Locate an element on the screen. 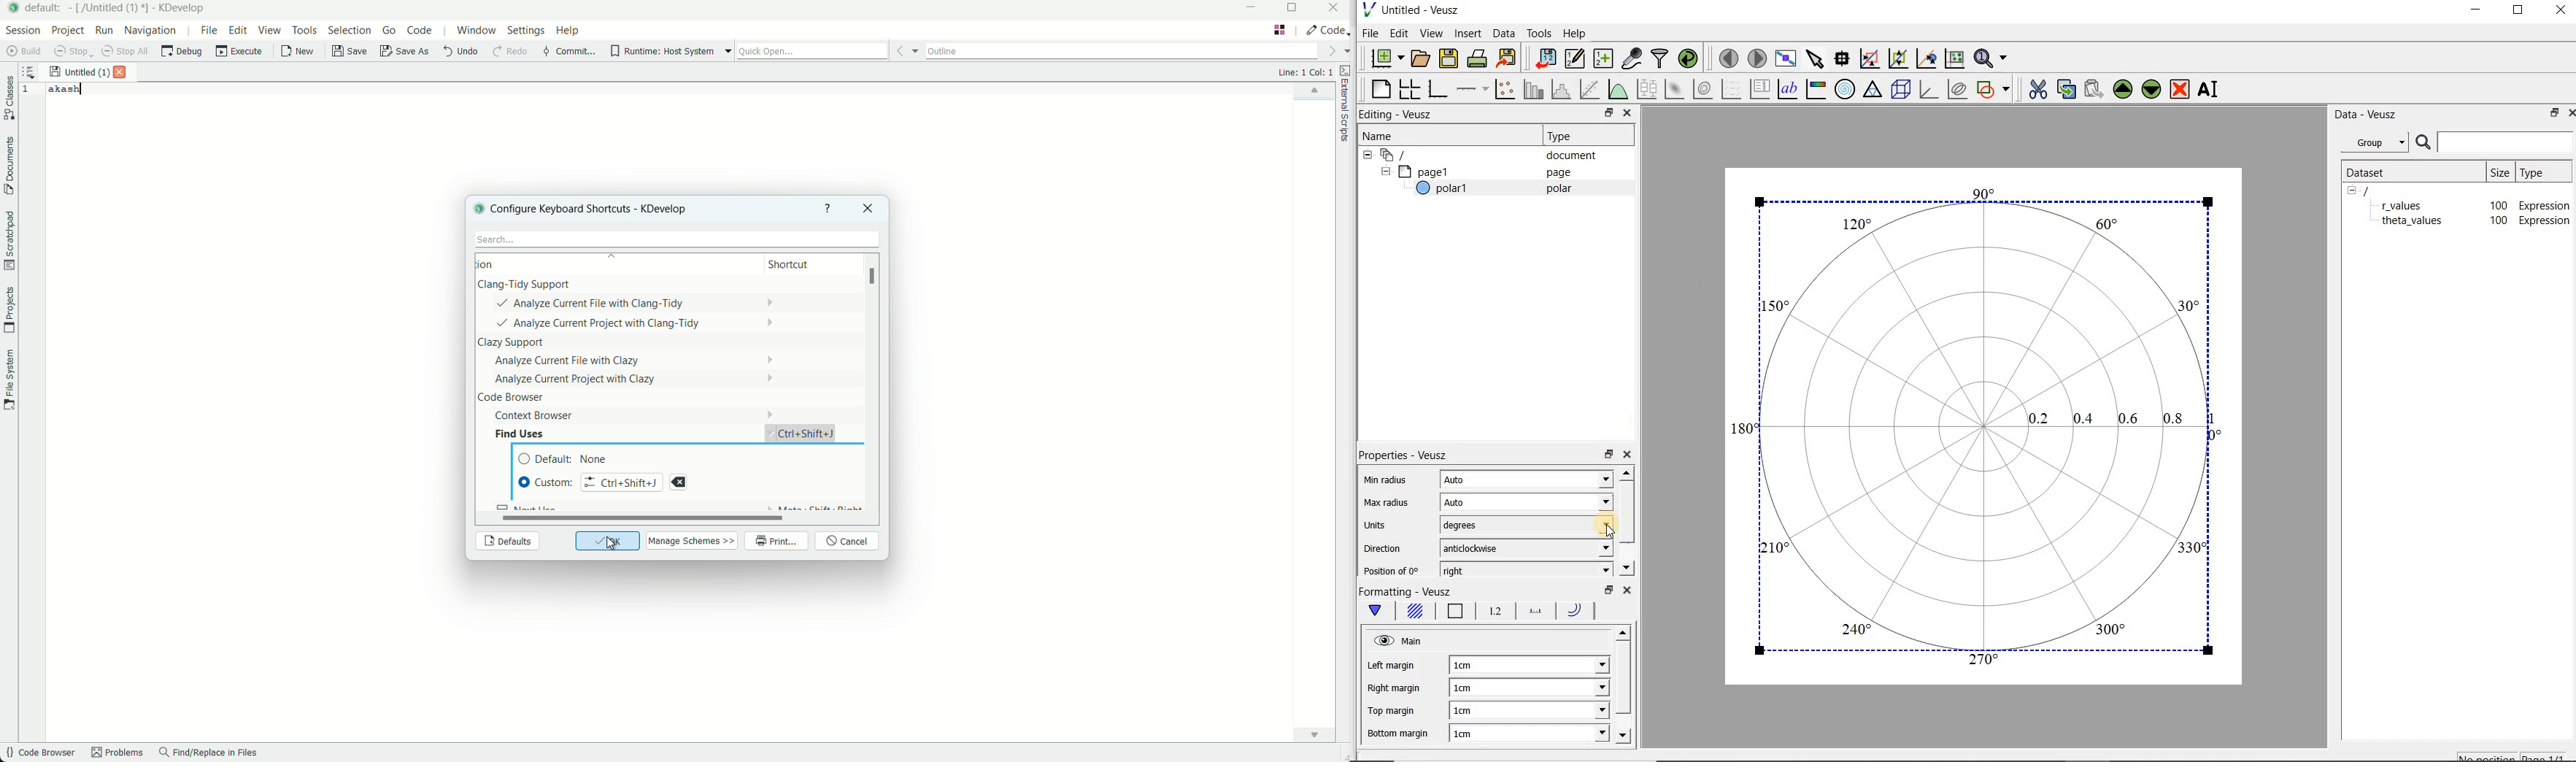 Image resolution: width=2576 pixels, height=784 pixels. scroll bar is located at coordinates (1627, 522).